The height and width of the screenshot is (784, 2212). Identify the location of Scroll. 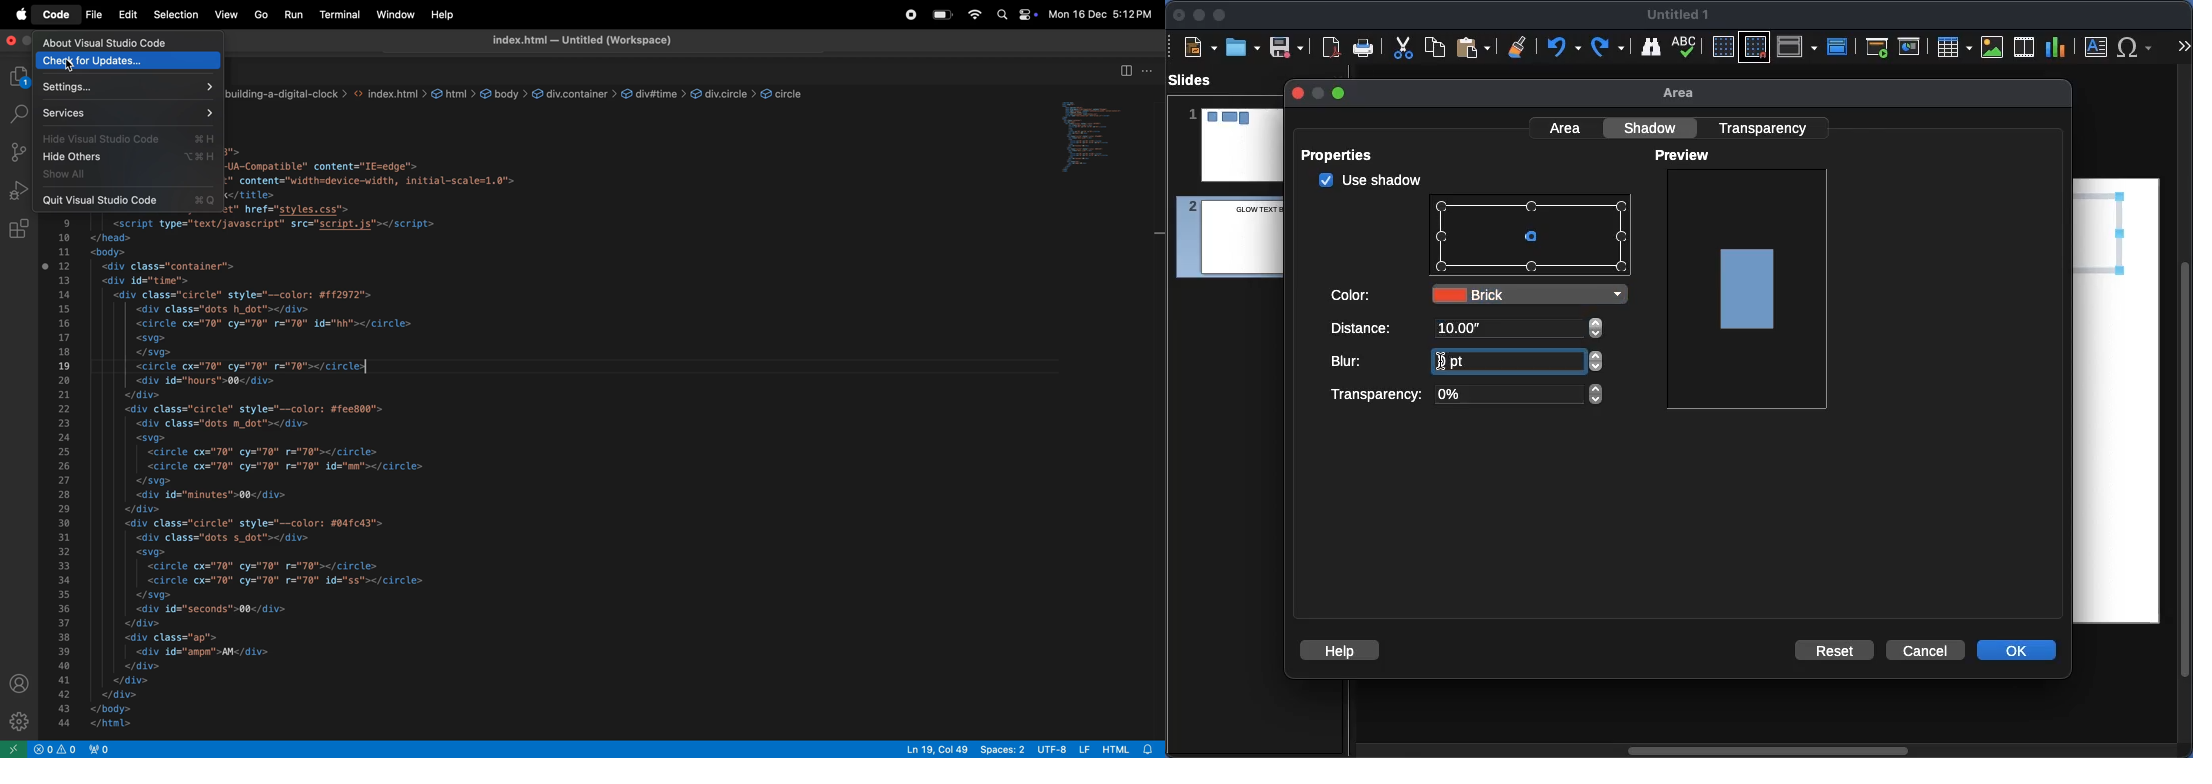
(2187, 413).